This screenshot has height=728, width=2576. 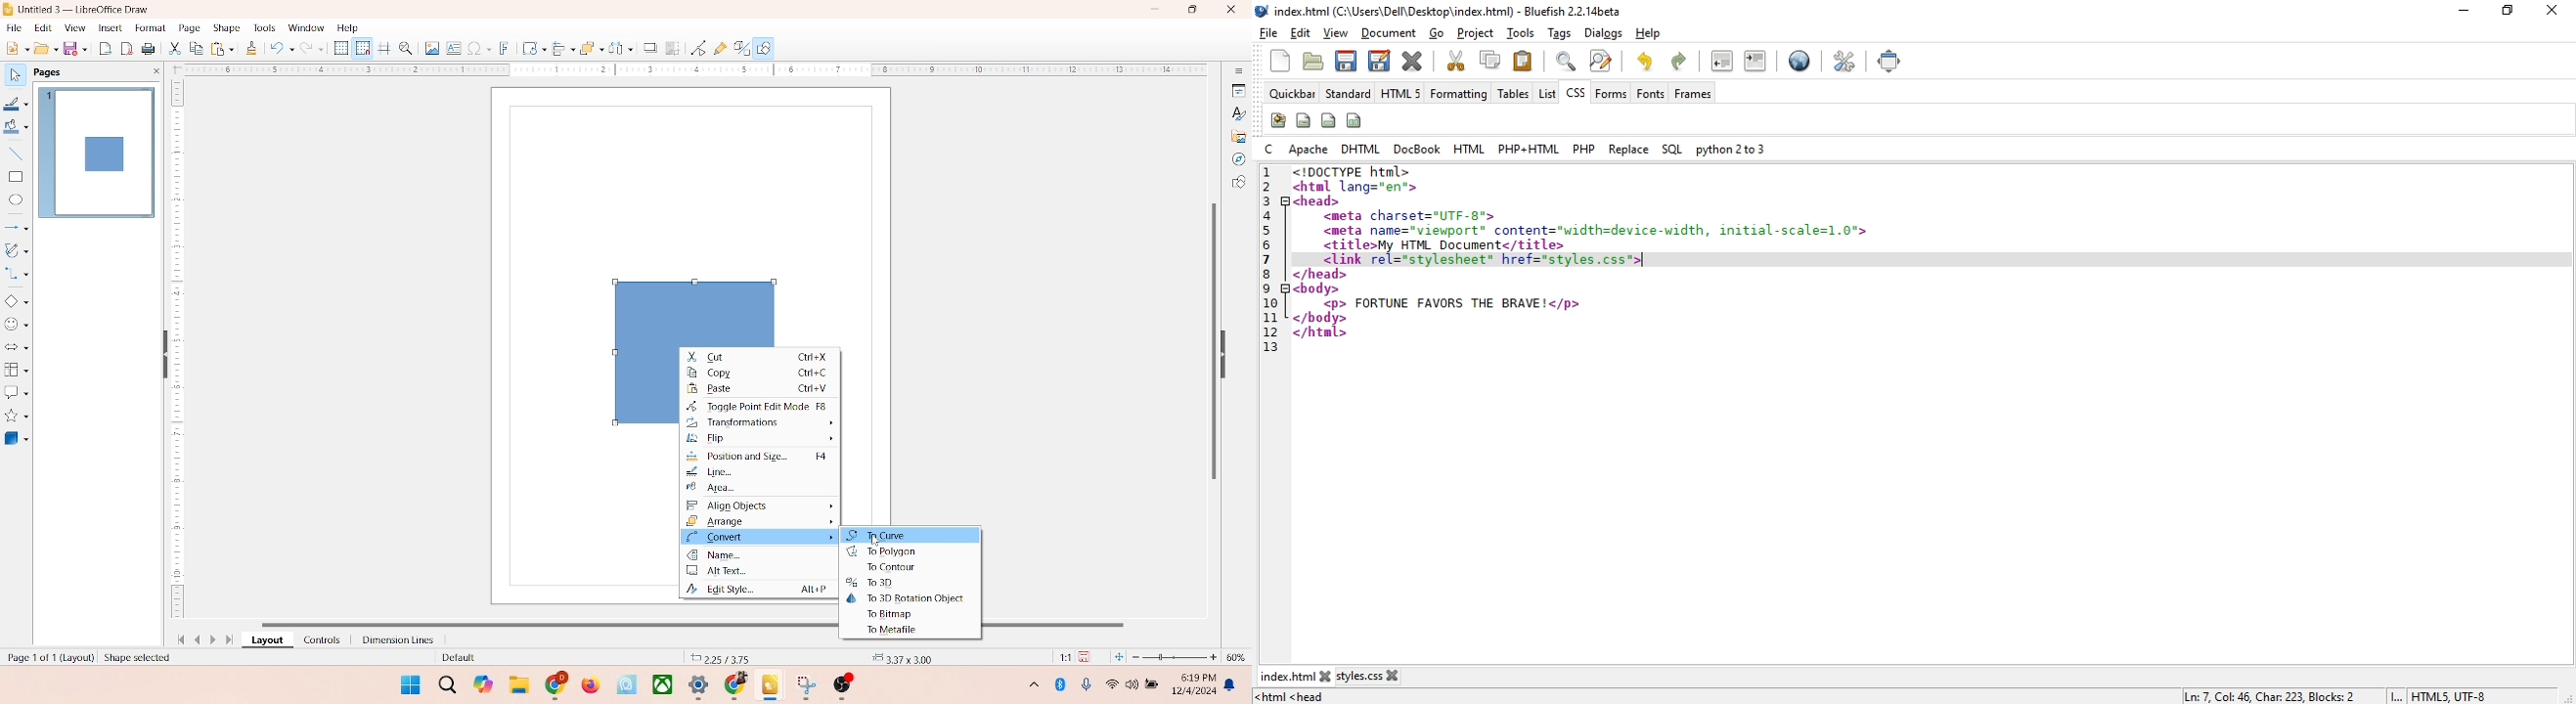 I want to click on align objects, so click(x=763, y=506).